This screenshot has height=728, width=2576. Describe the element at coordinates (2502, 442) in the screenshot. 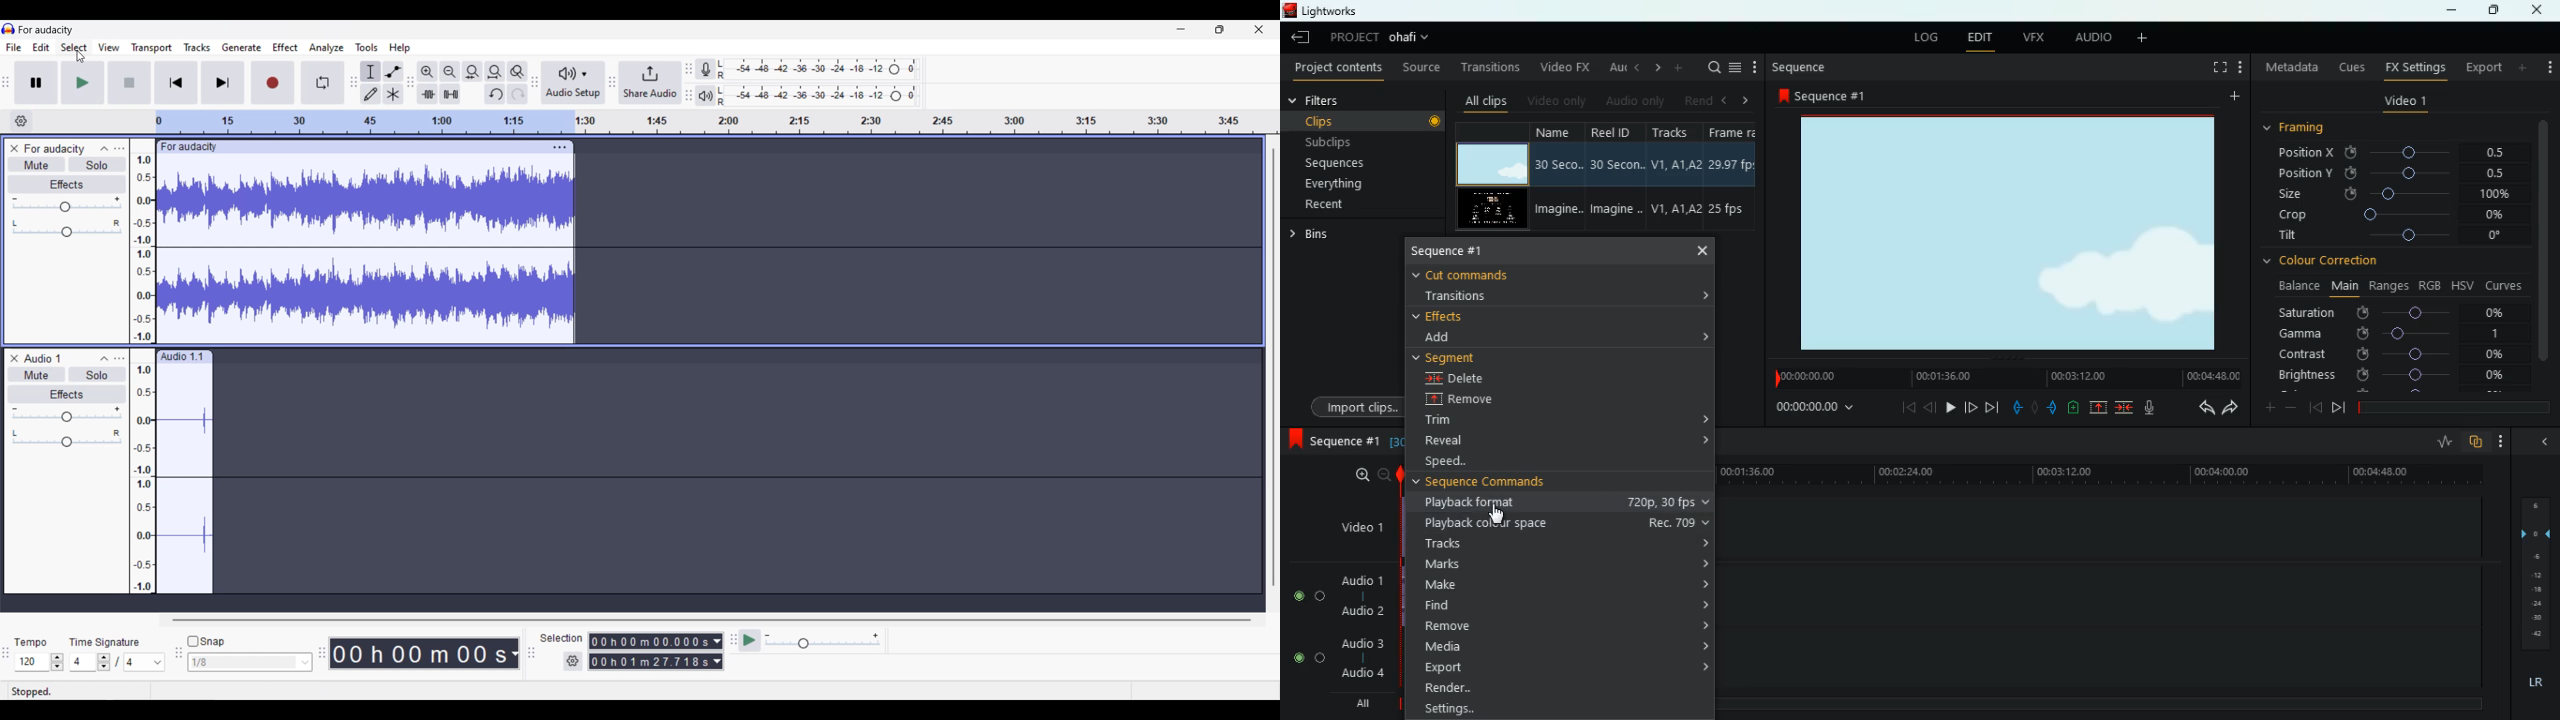

I see `more` at that location.